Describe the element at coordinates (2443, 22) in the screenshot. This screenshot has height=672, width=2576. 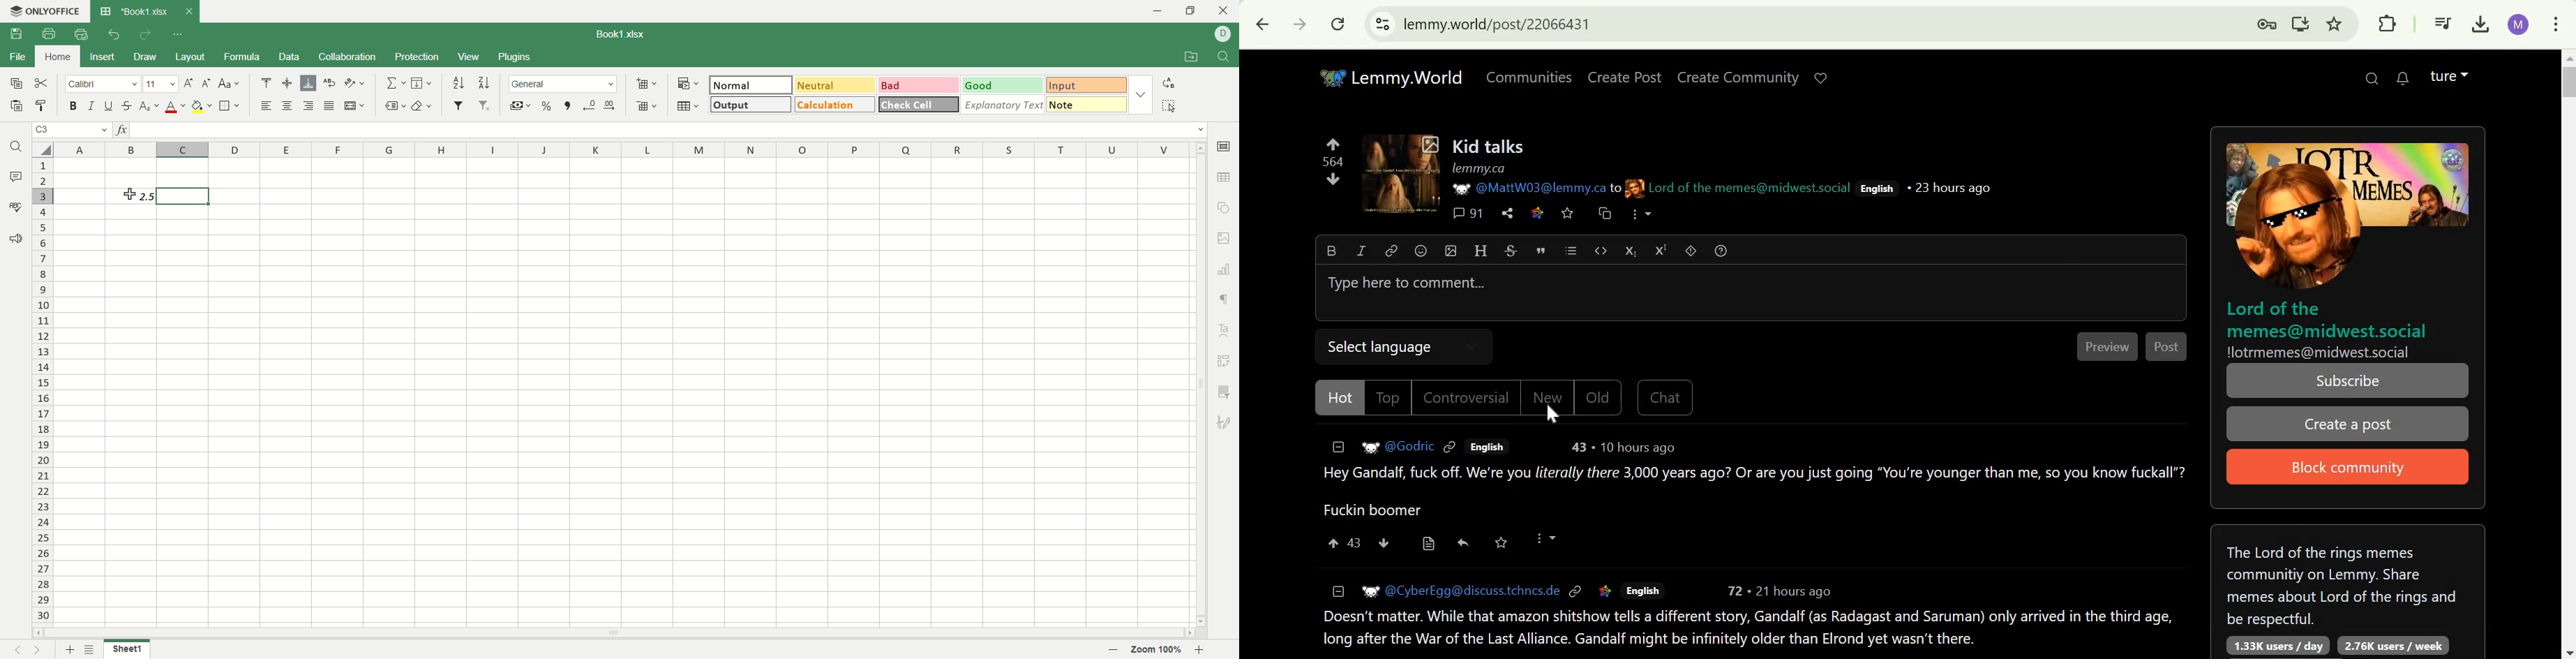
I see `Media controls` at that location.